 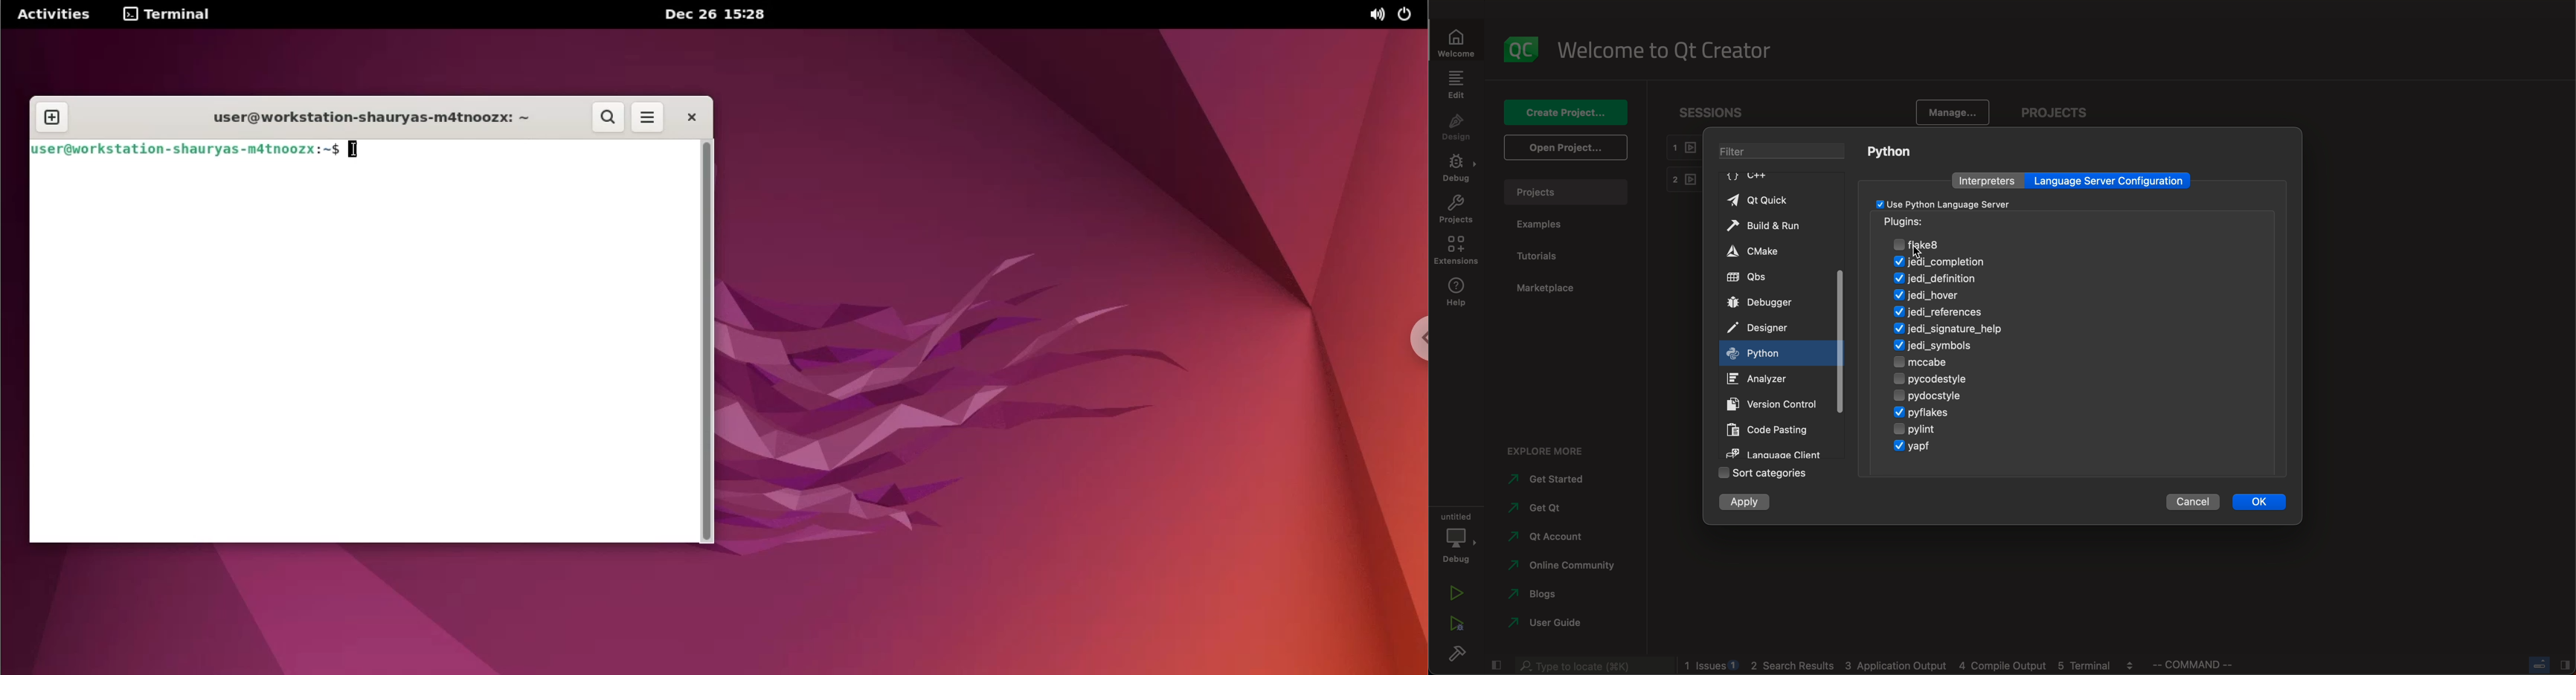 I want to click on pugins, so click(x=1903, y=223).